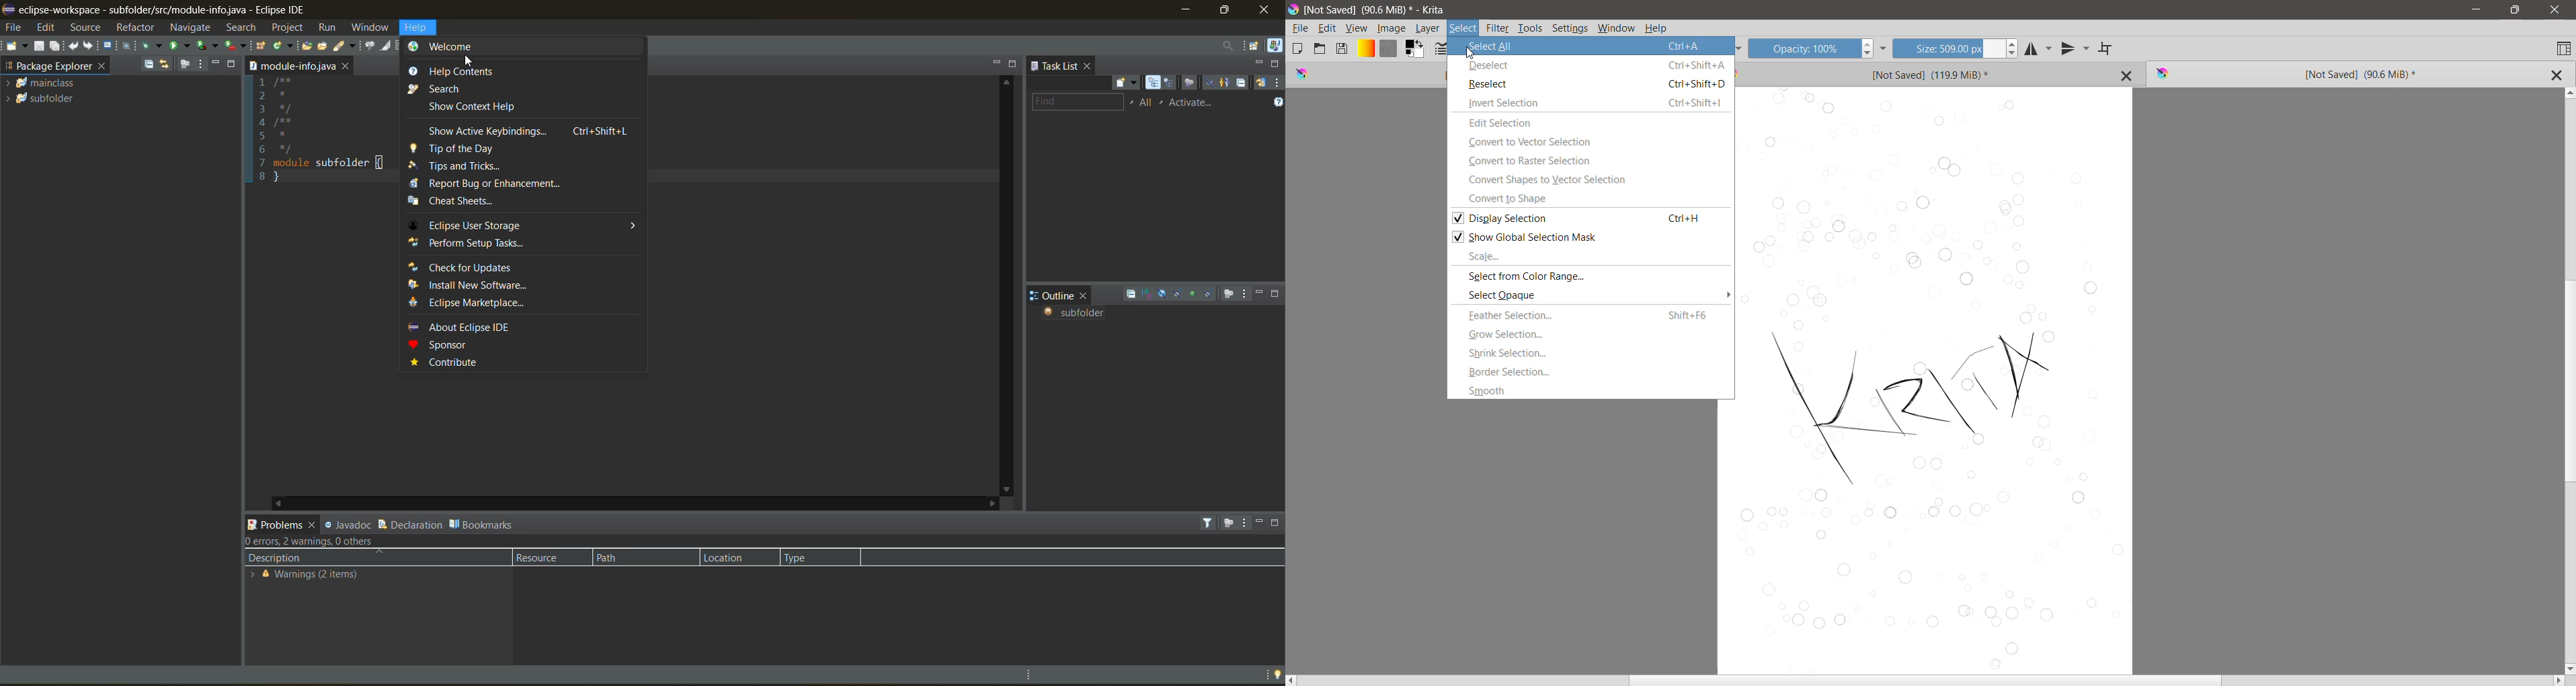 Image resolution: width=2576 pixels, height=700 pixels. I want to click on redo, so click(91, 45).